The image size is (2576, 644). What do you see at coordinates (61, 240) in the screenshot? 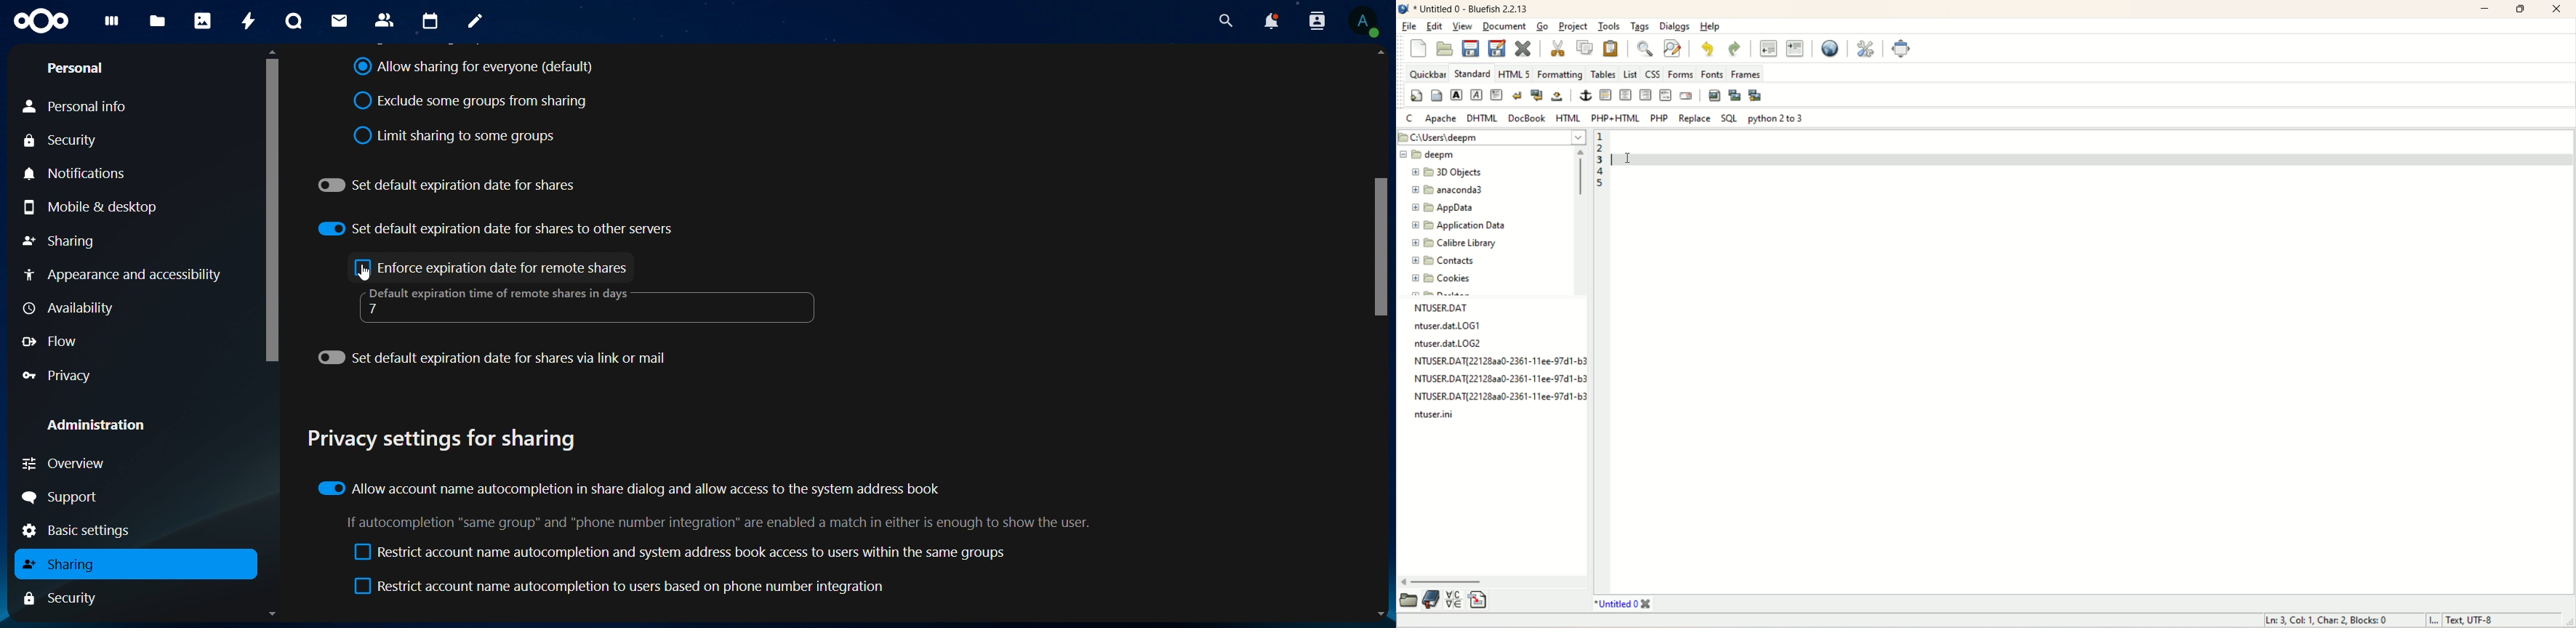
I see `sharing` at bounding box center [61, 240].